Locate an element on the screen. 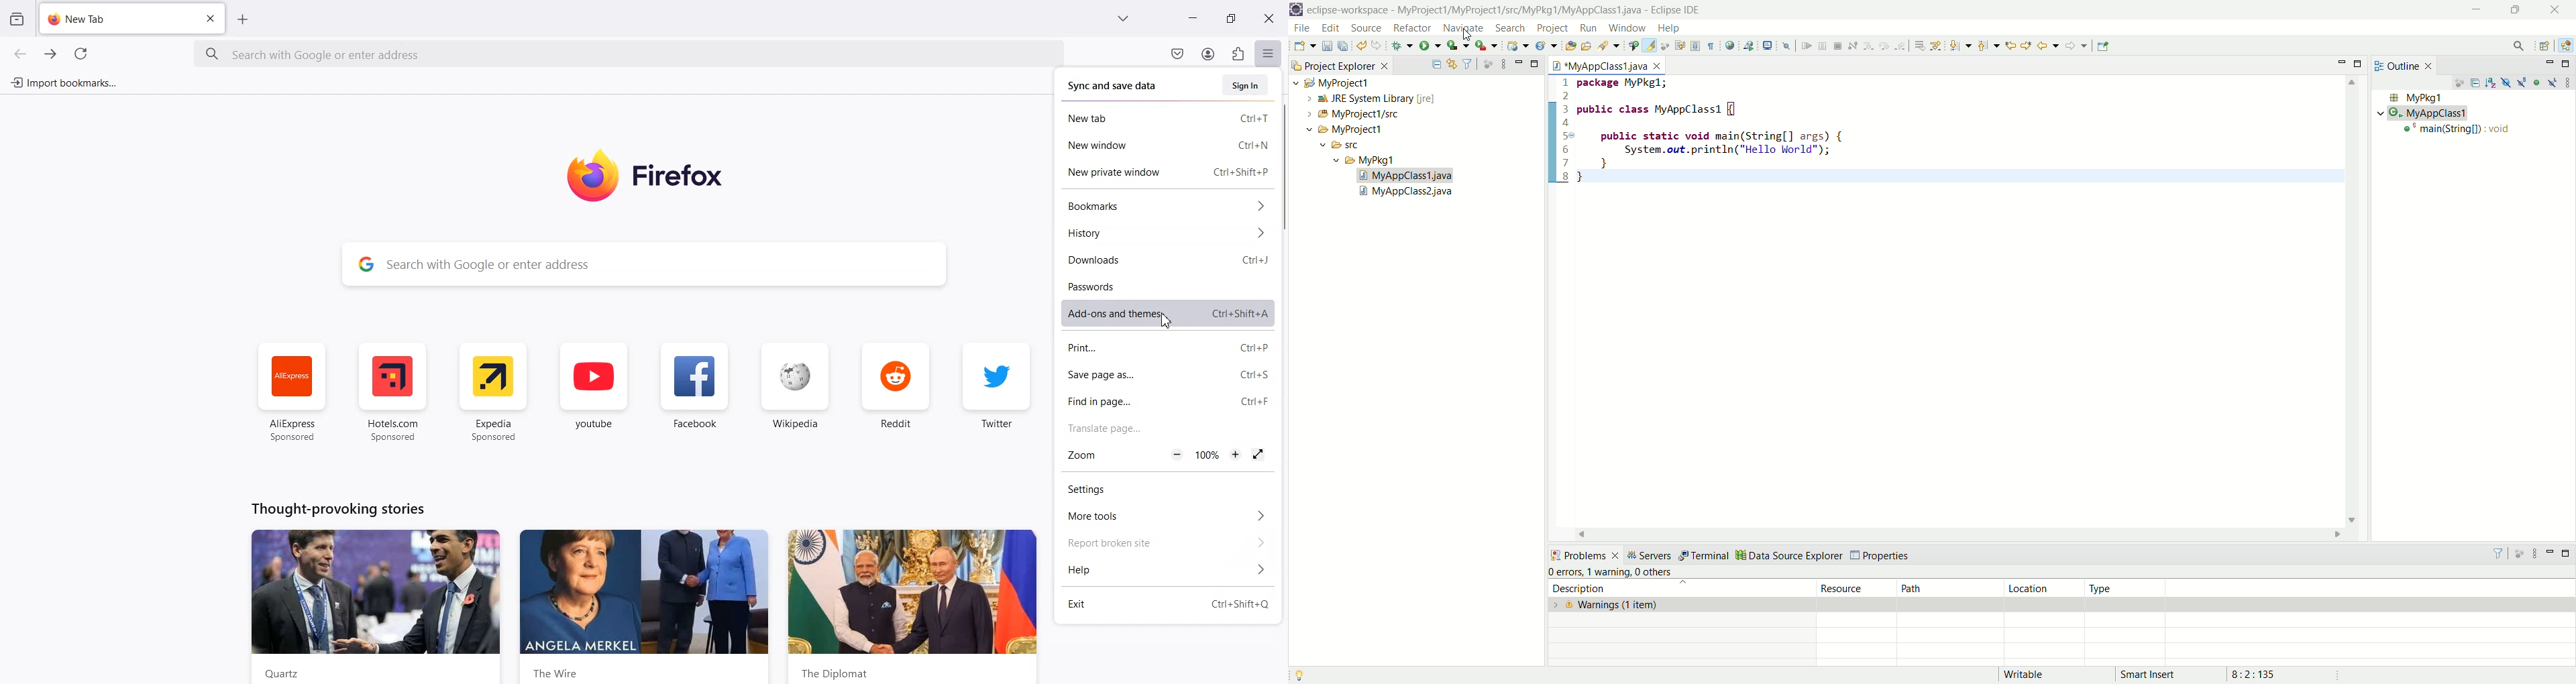 The image size is (2576, 700). Add-ons and themes is located at coordinates (1164, 311).